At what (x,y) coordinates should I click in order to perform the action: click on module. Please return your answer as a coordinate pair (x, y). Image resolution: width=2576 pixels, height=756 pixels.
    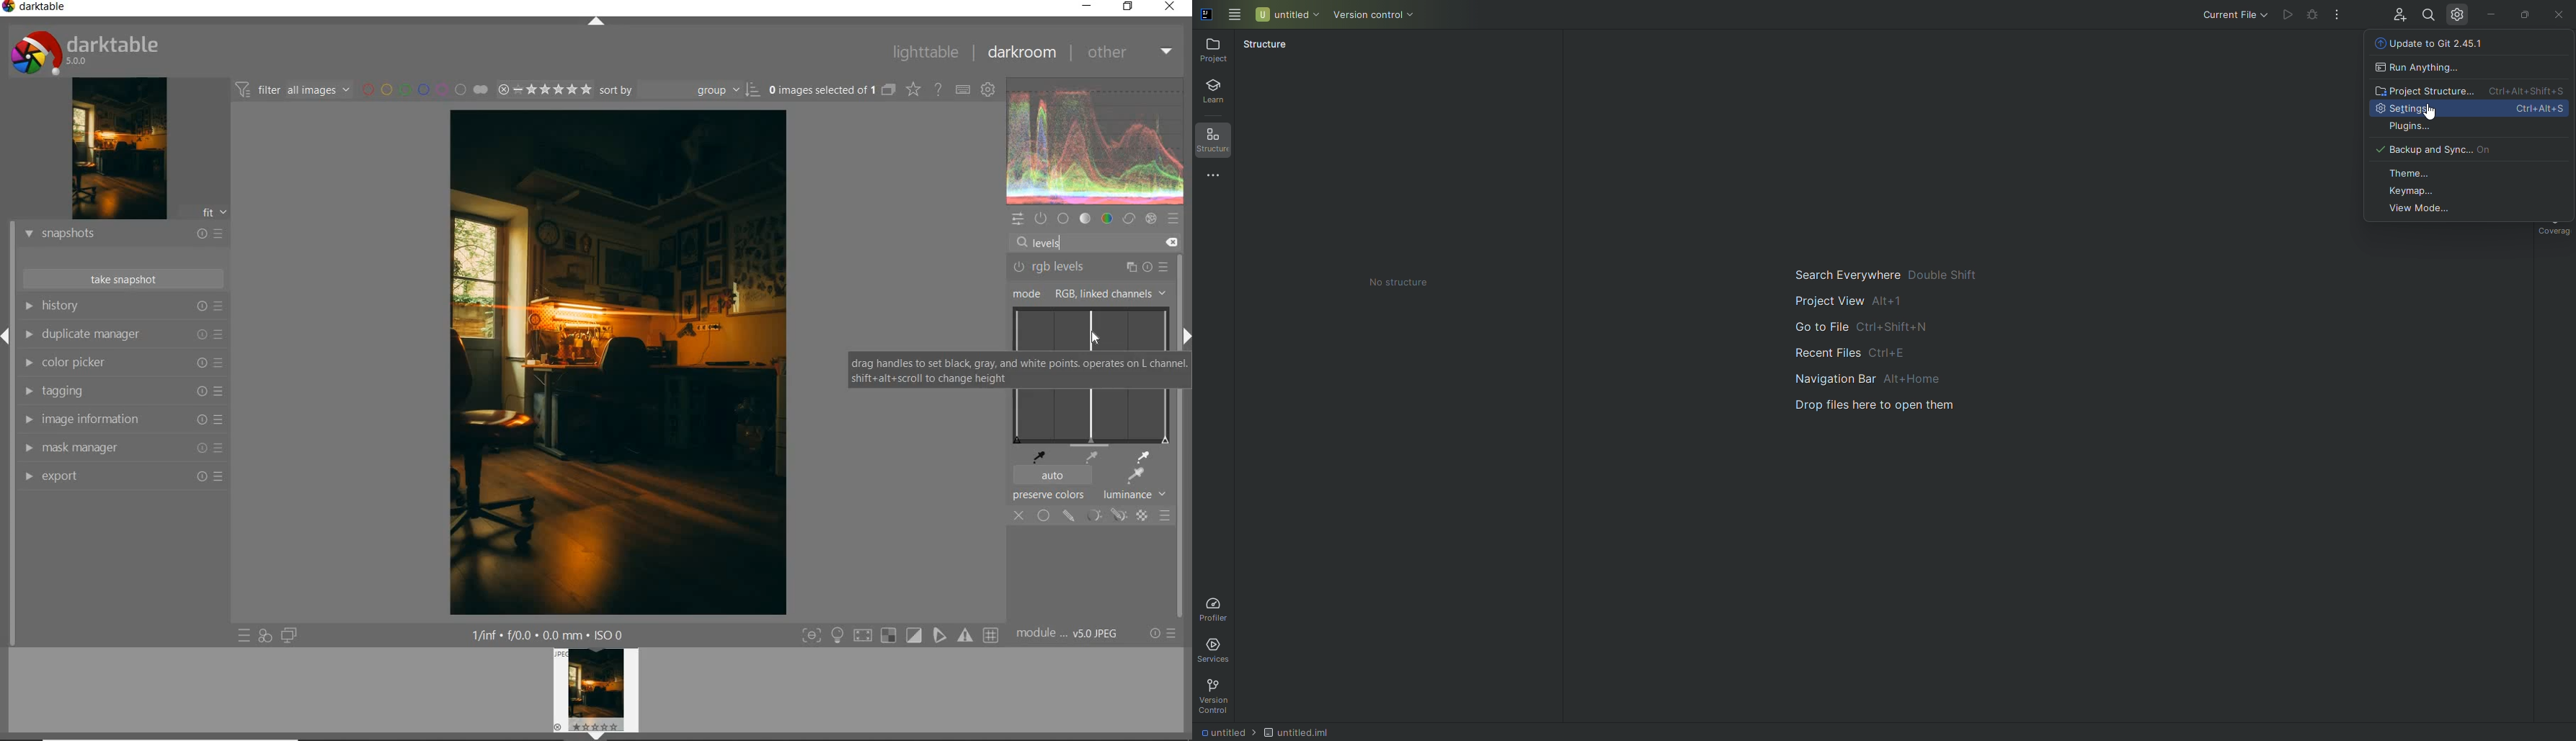
    Looking at the image, I should click on (1067, 632).